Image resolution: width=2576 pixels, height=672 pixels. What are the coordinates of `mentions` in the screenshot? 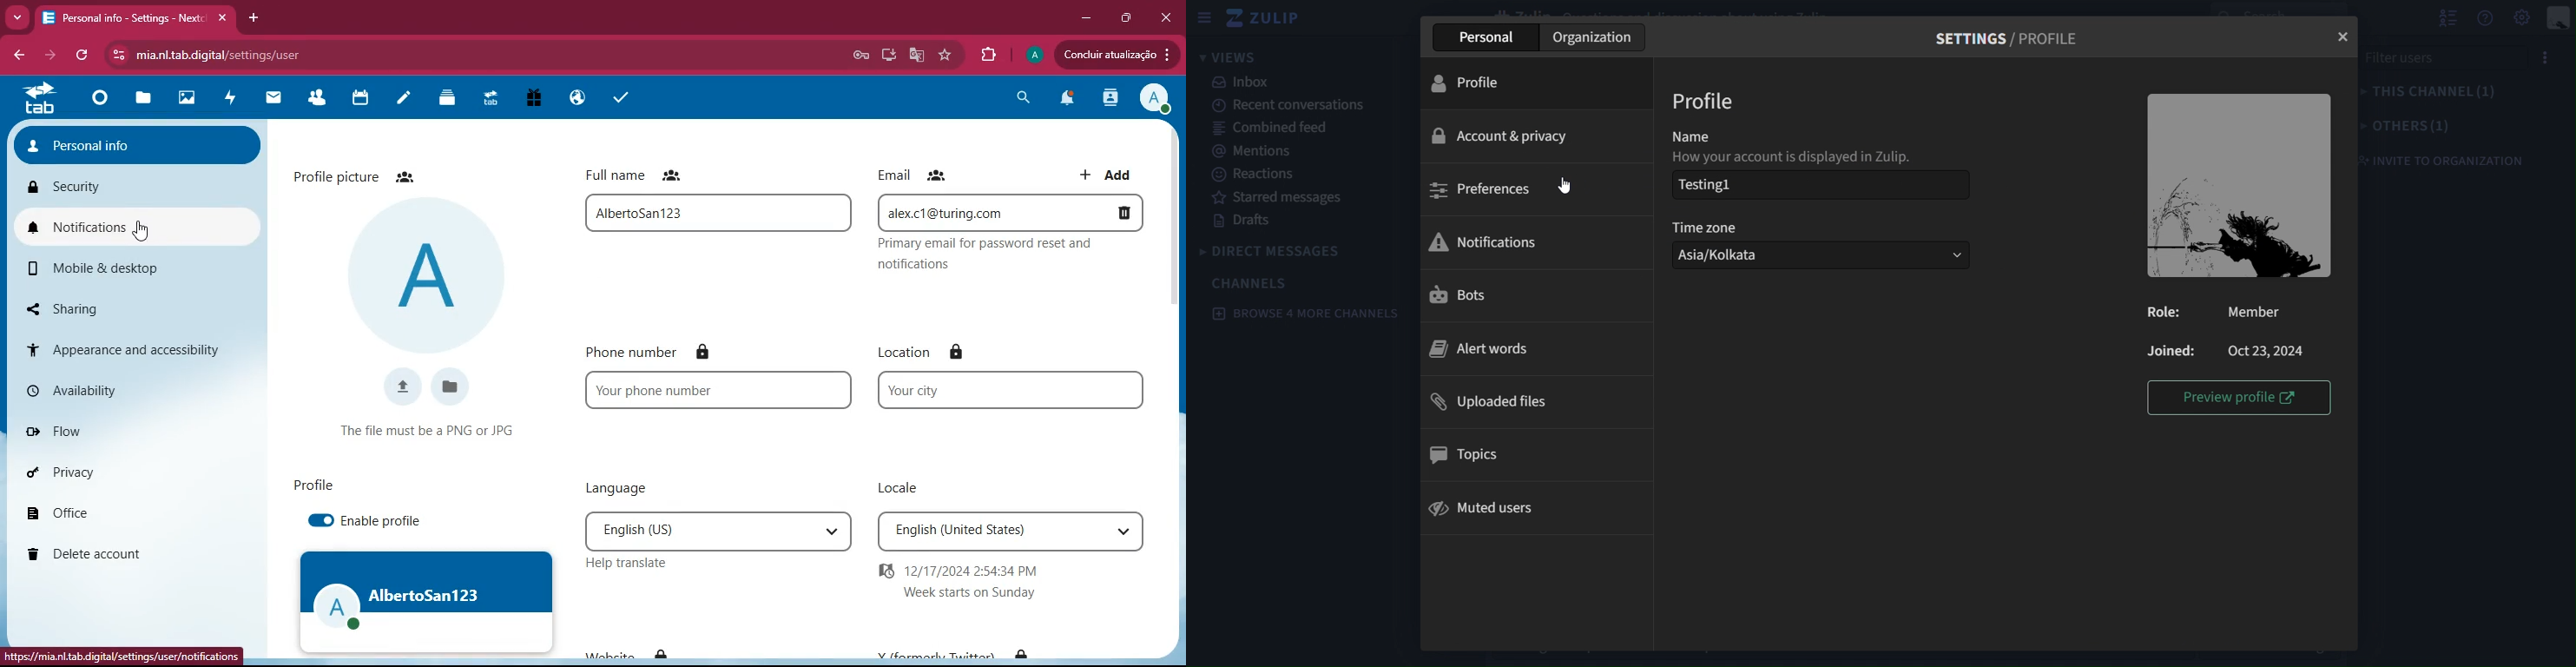 It's located at (1252, 150).